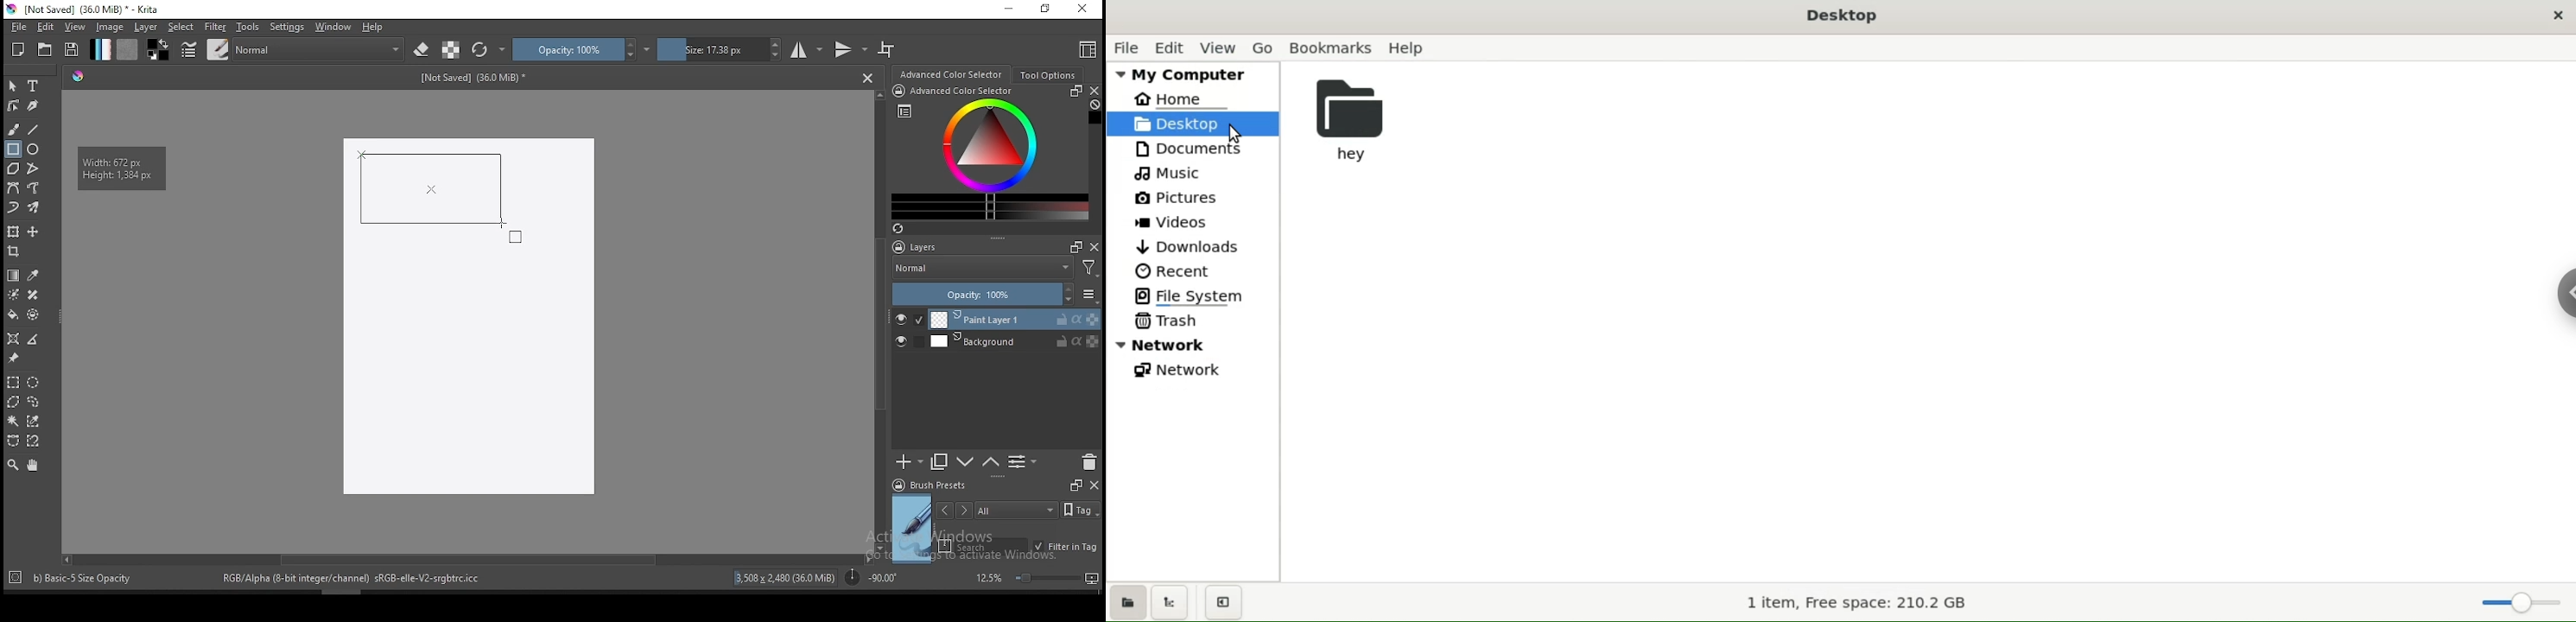 The image size is (2576, 644). What do you see at coordinates (369, 578) in the screenshot?
I see `basic opacity` at bounding box center [369, 578].